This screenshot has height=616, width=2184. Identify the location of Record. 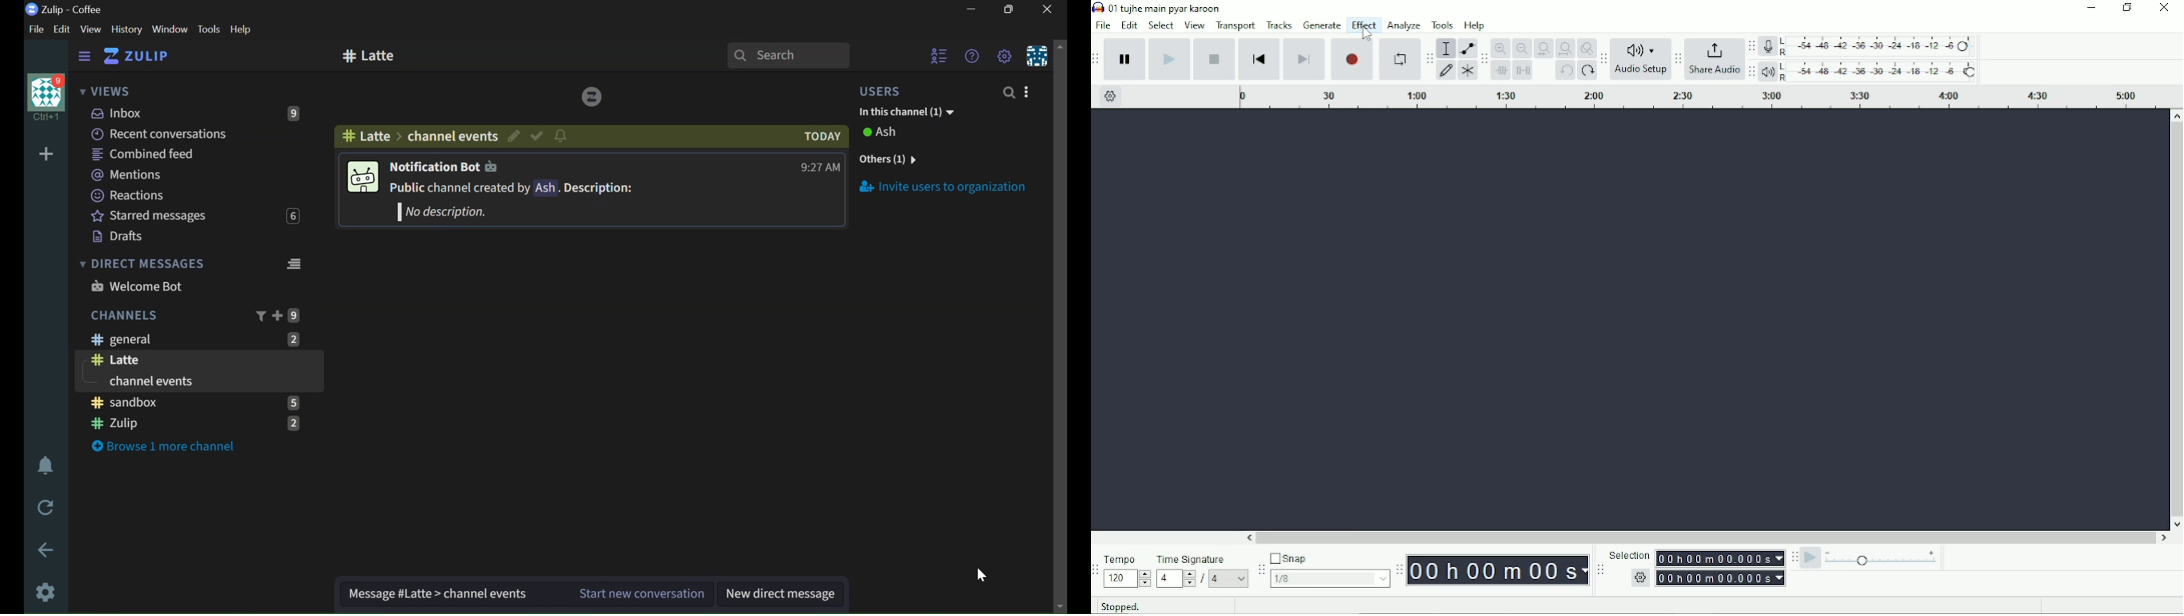
(1353, 60).